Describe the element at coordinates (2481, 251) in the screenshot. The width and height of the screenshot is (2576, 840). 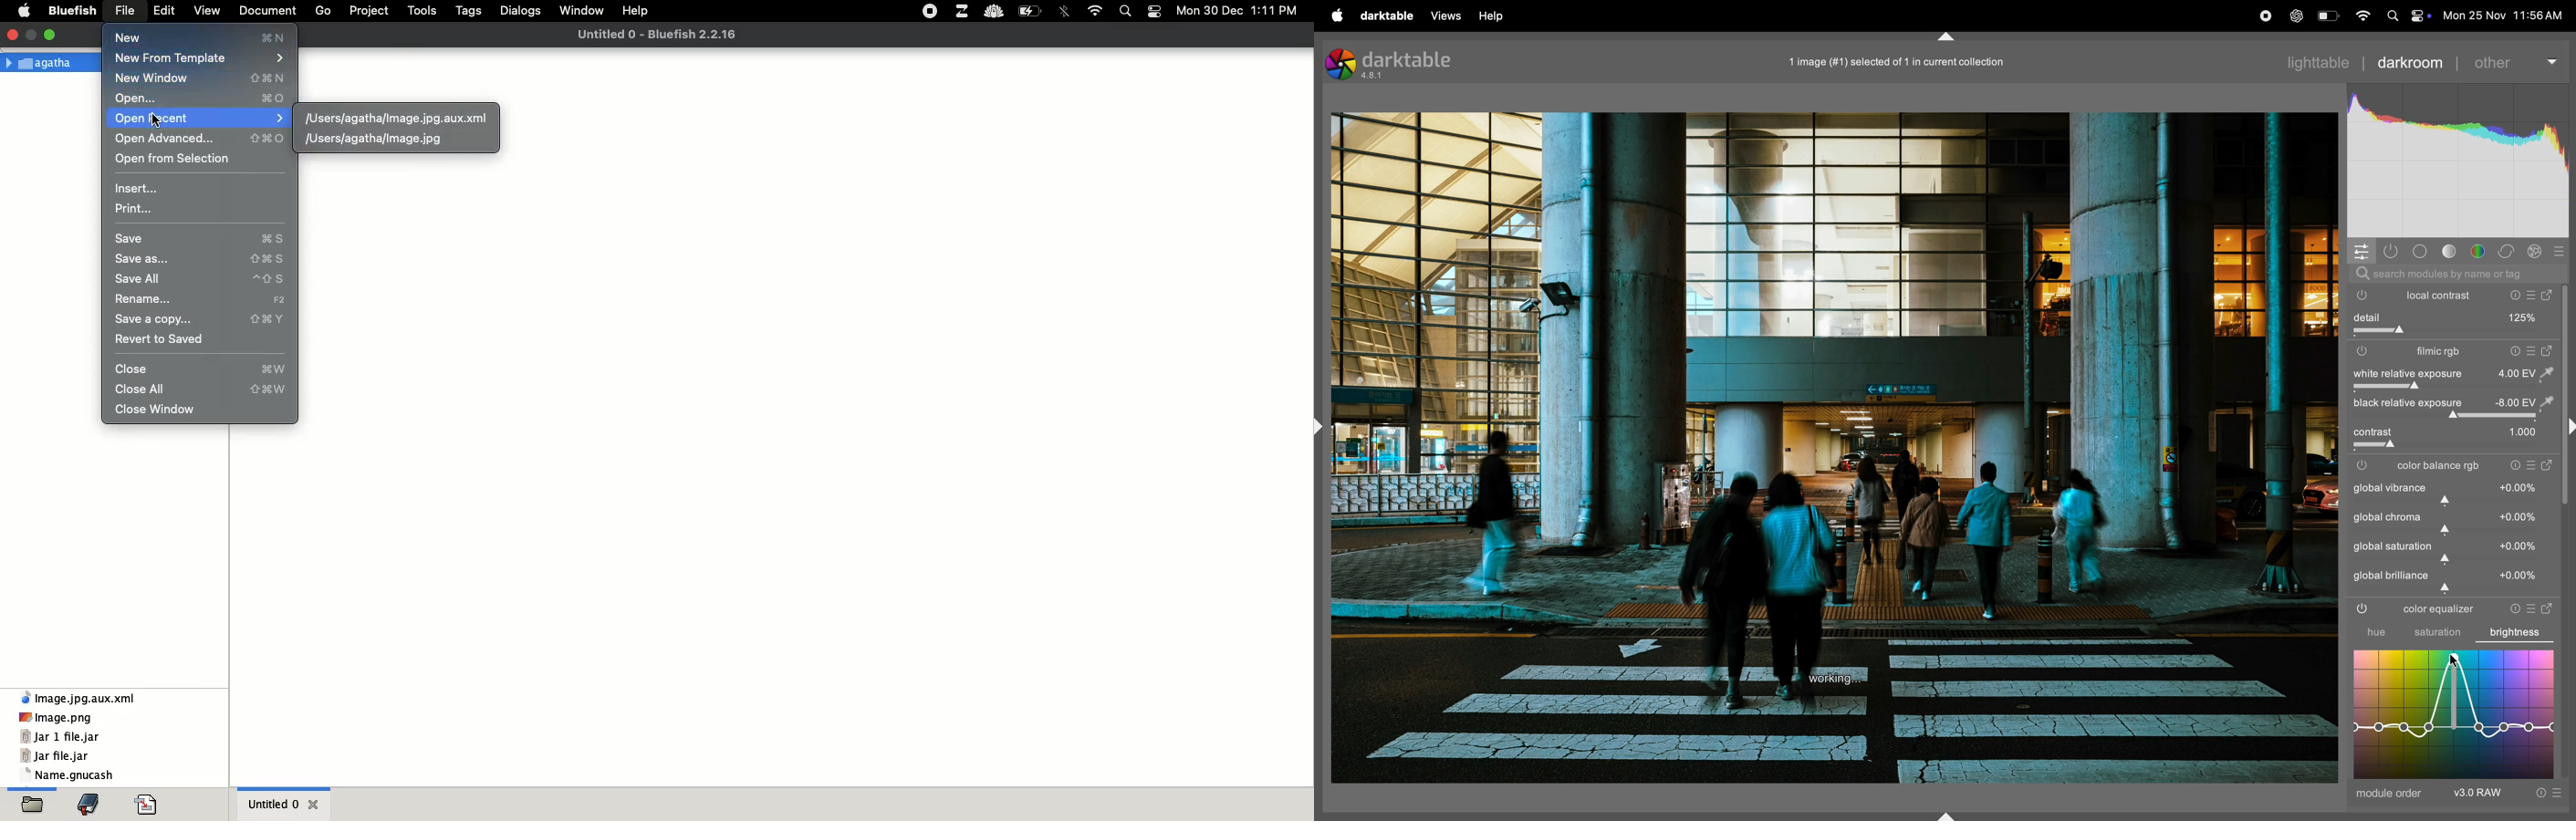
I see `color` at that location.